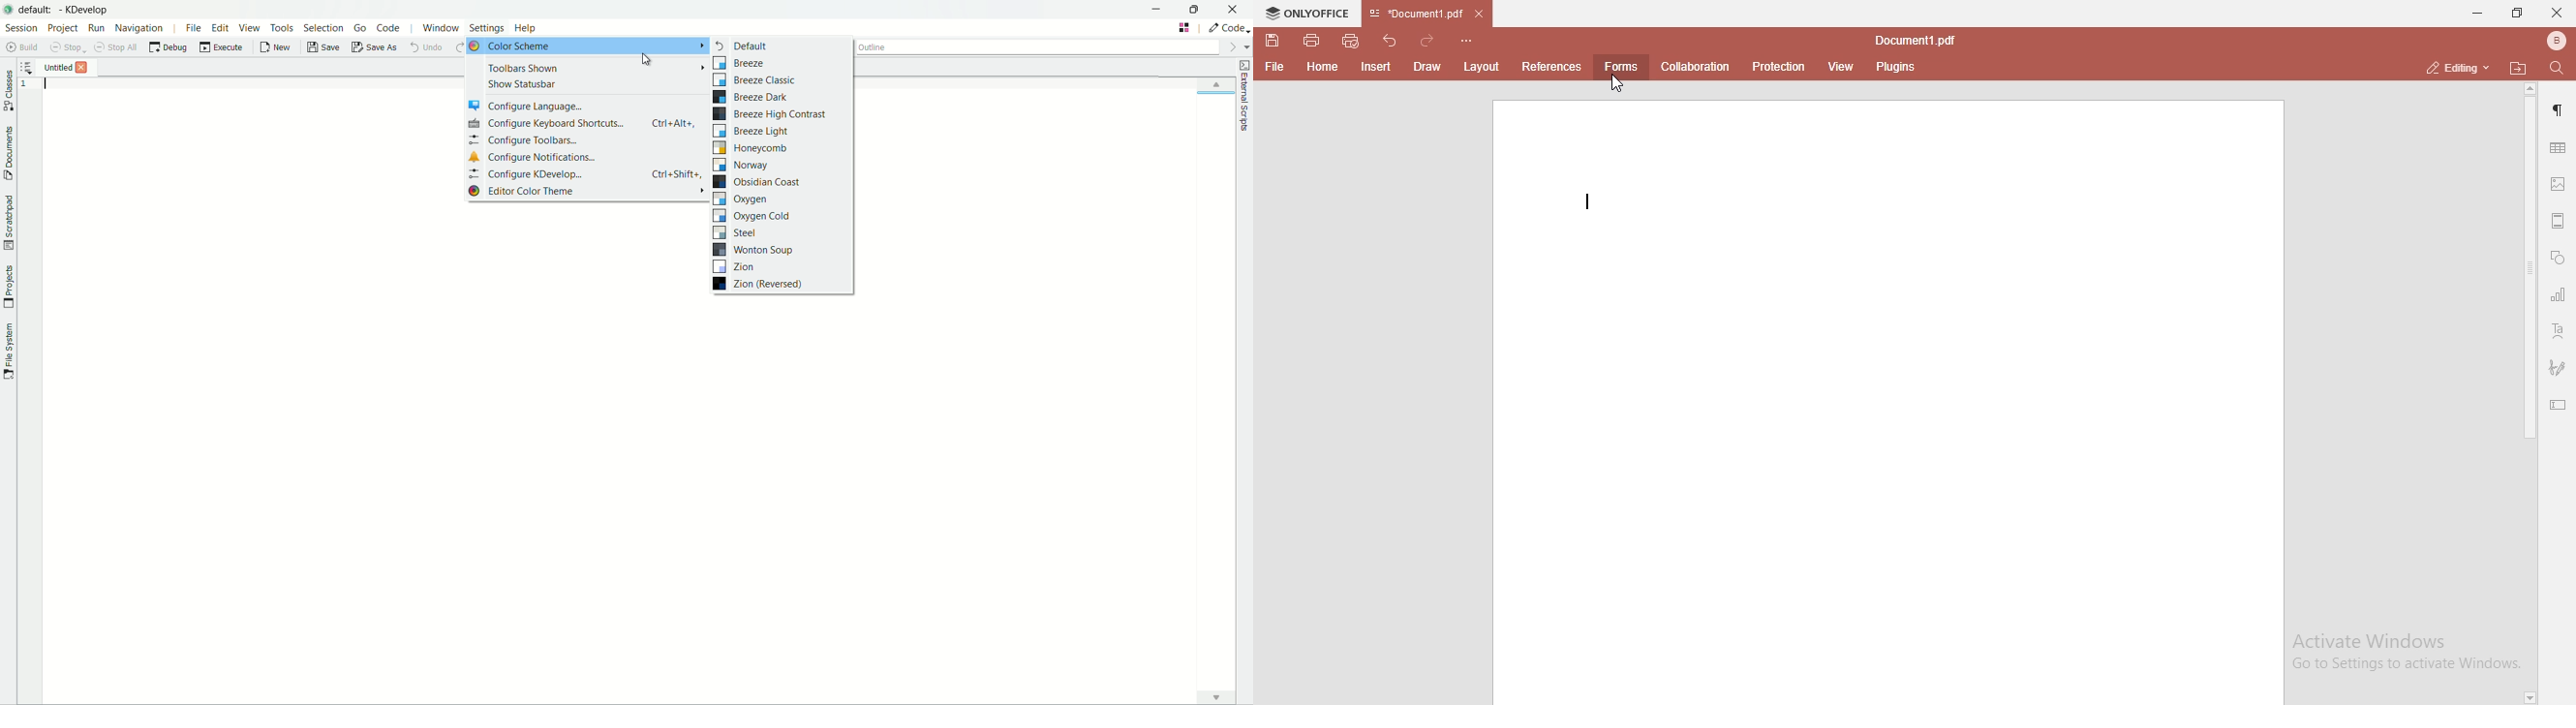 The image size is (2576, 728). Describe the element at coordinates (2528, 267) in the screenshot. I see `scroll bar` at that location.